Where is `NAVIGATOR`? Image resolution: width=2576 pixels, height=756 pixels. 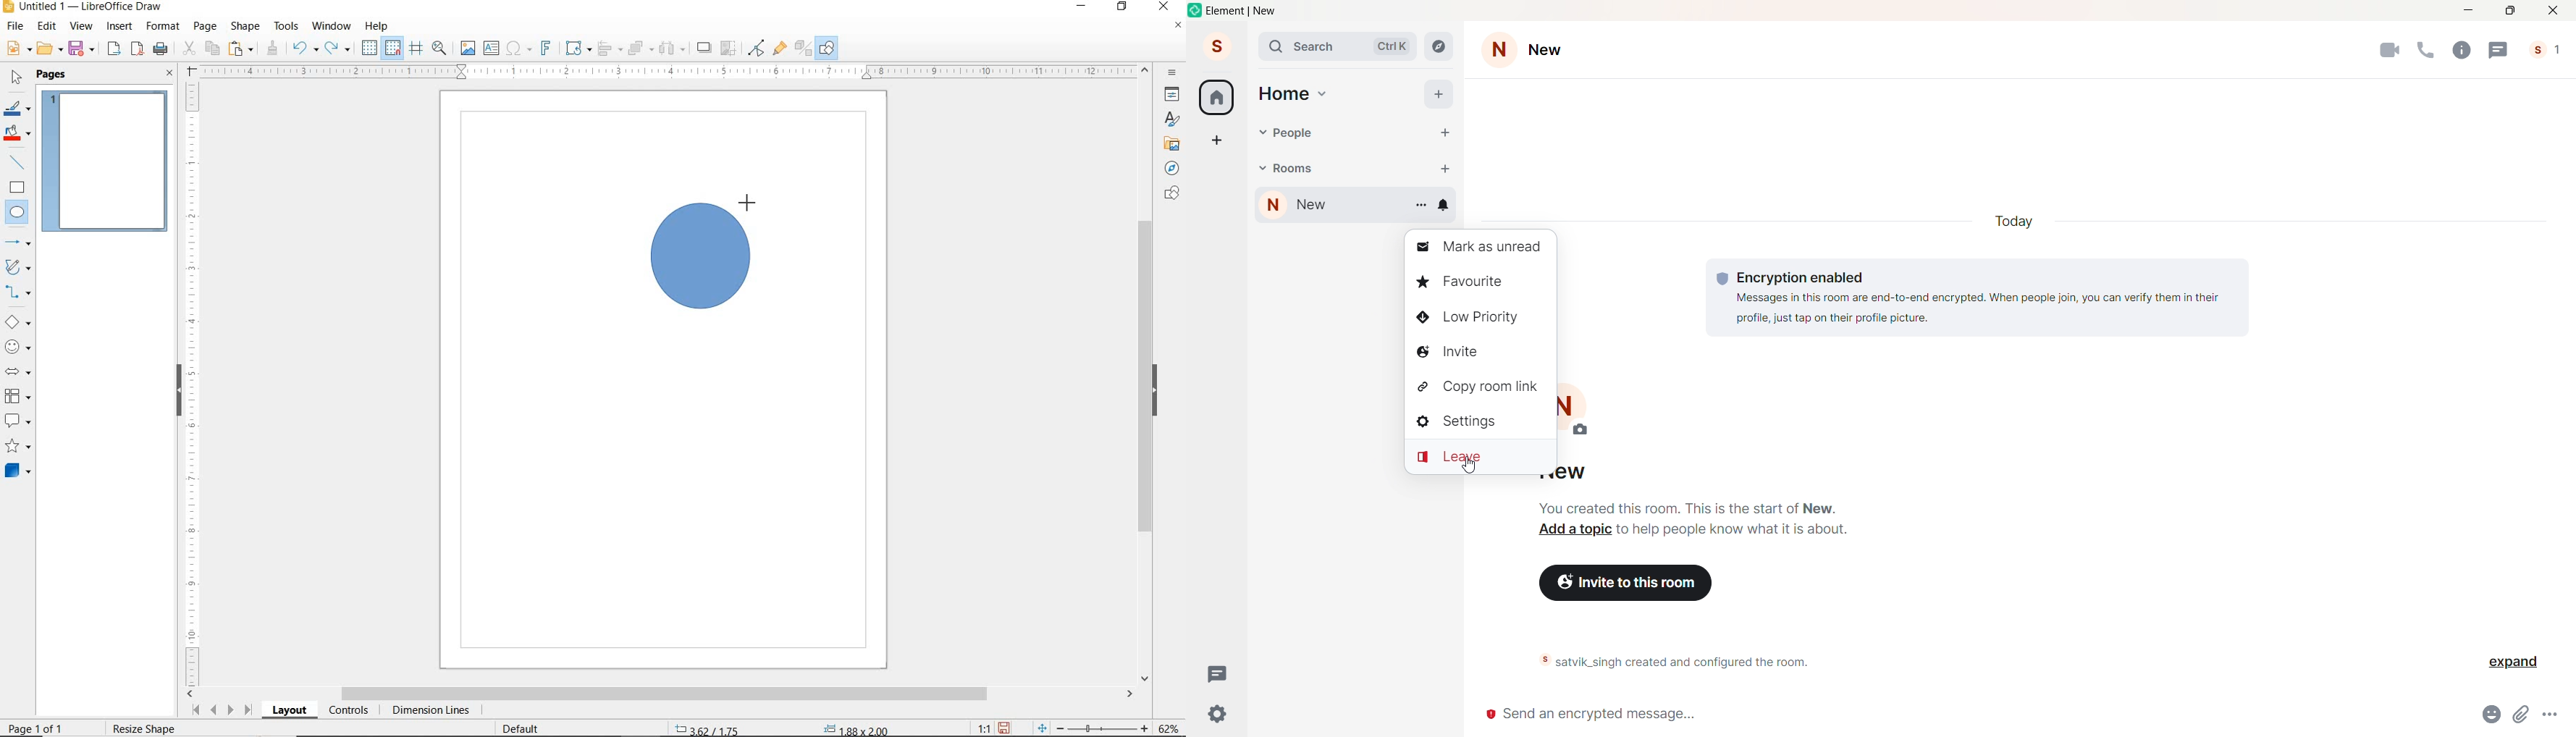 NAVIGATOR is located at coordinates (1168, 169).